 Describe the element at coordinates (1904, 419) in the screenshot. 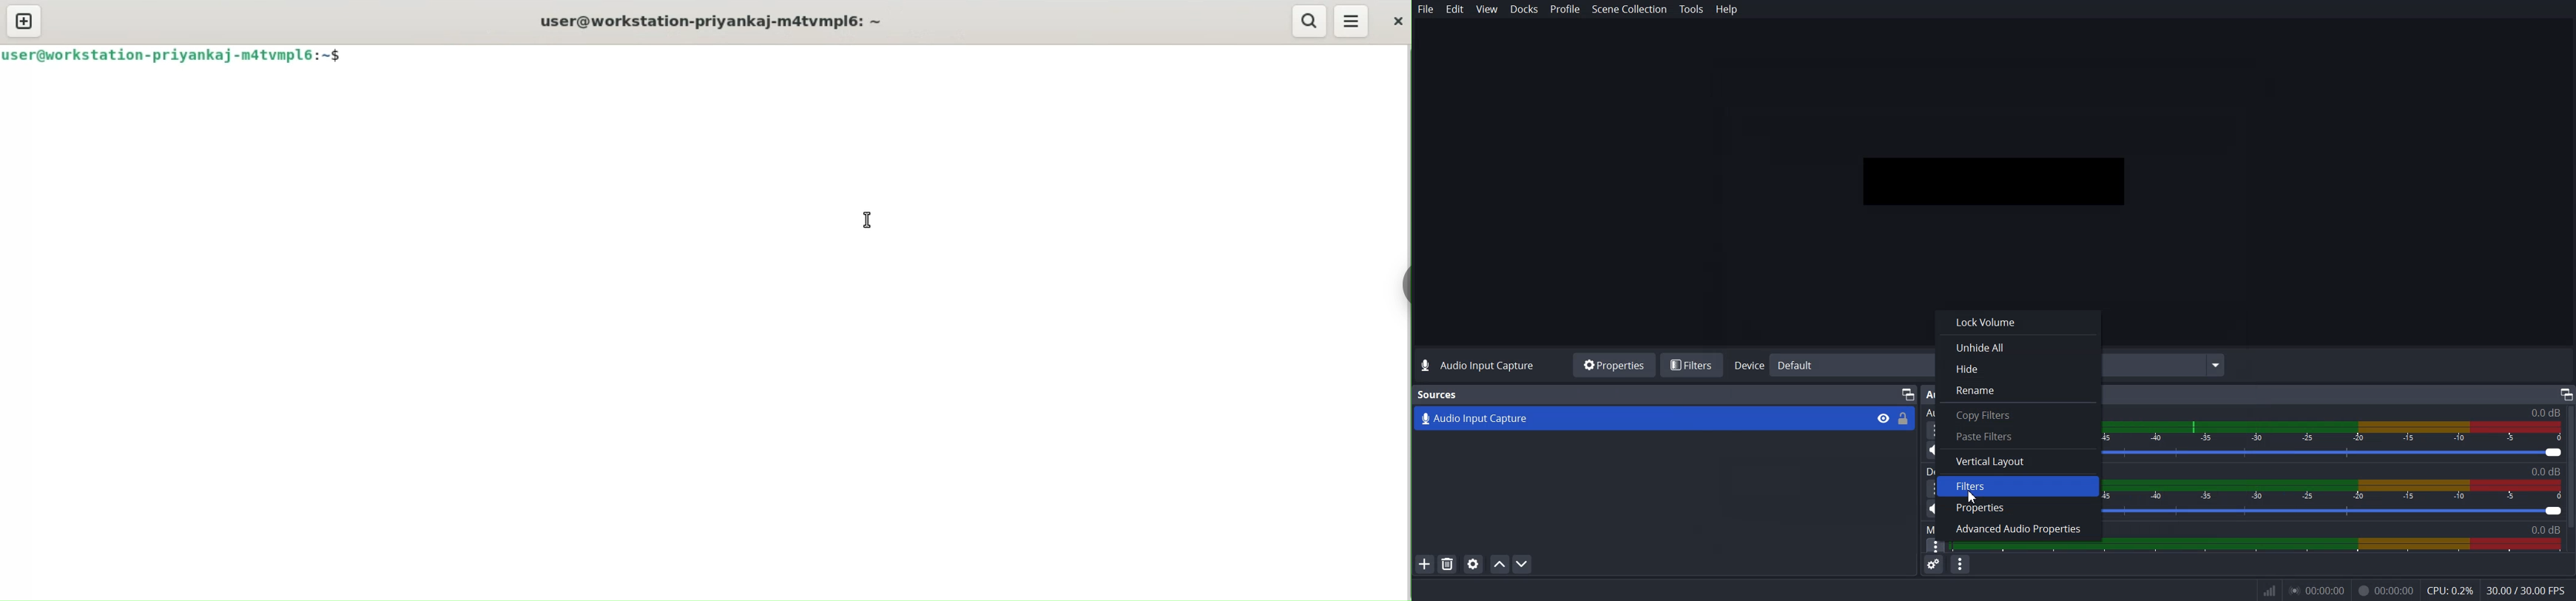

I see `Lock` at that location.